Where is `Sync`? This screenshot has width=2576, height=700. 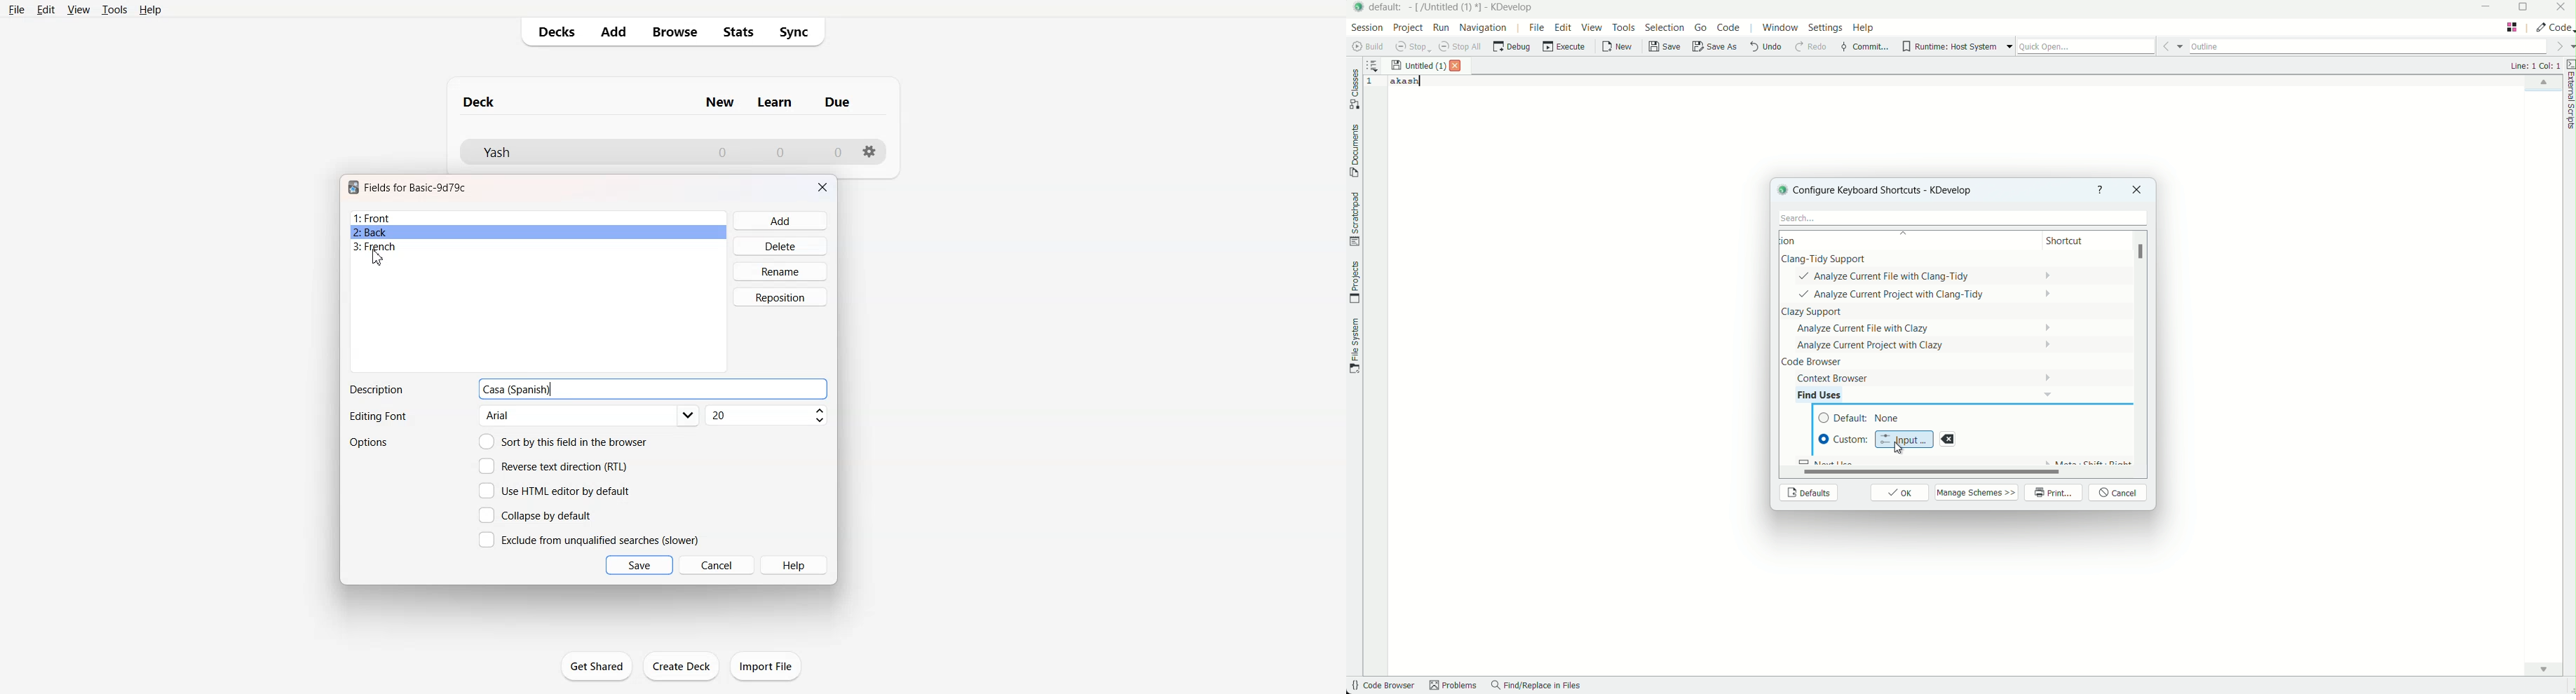
Sync is located at coordinates (799, 32).